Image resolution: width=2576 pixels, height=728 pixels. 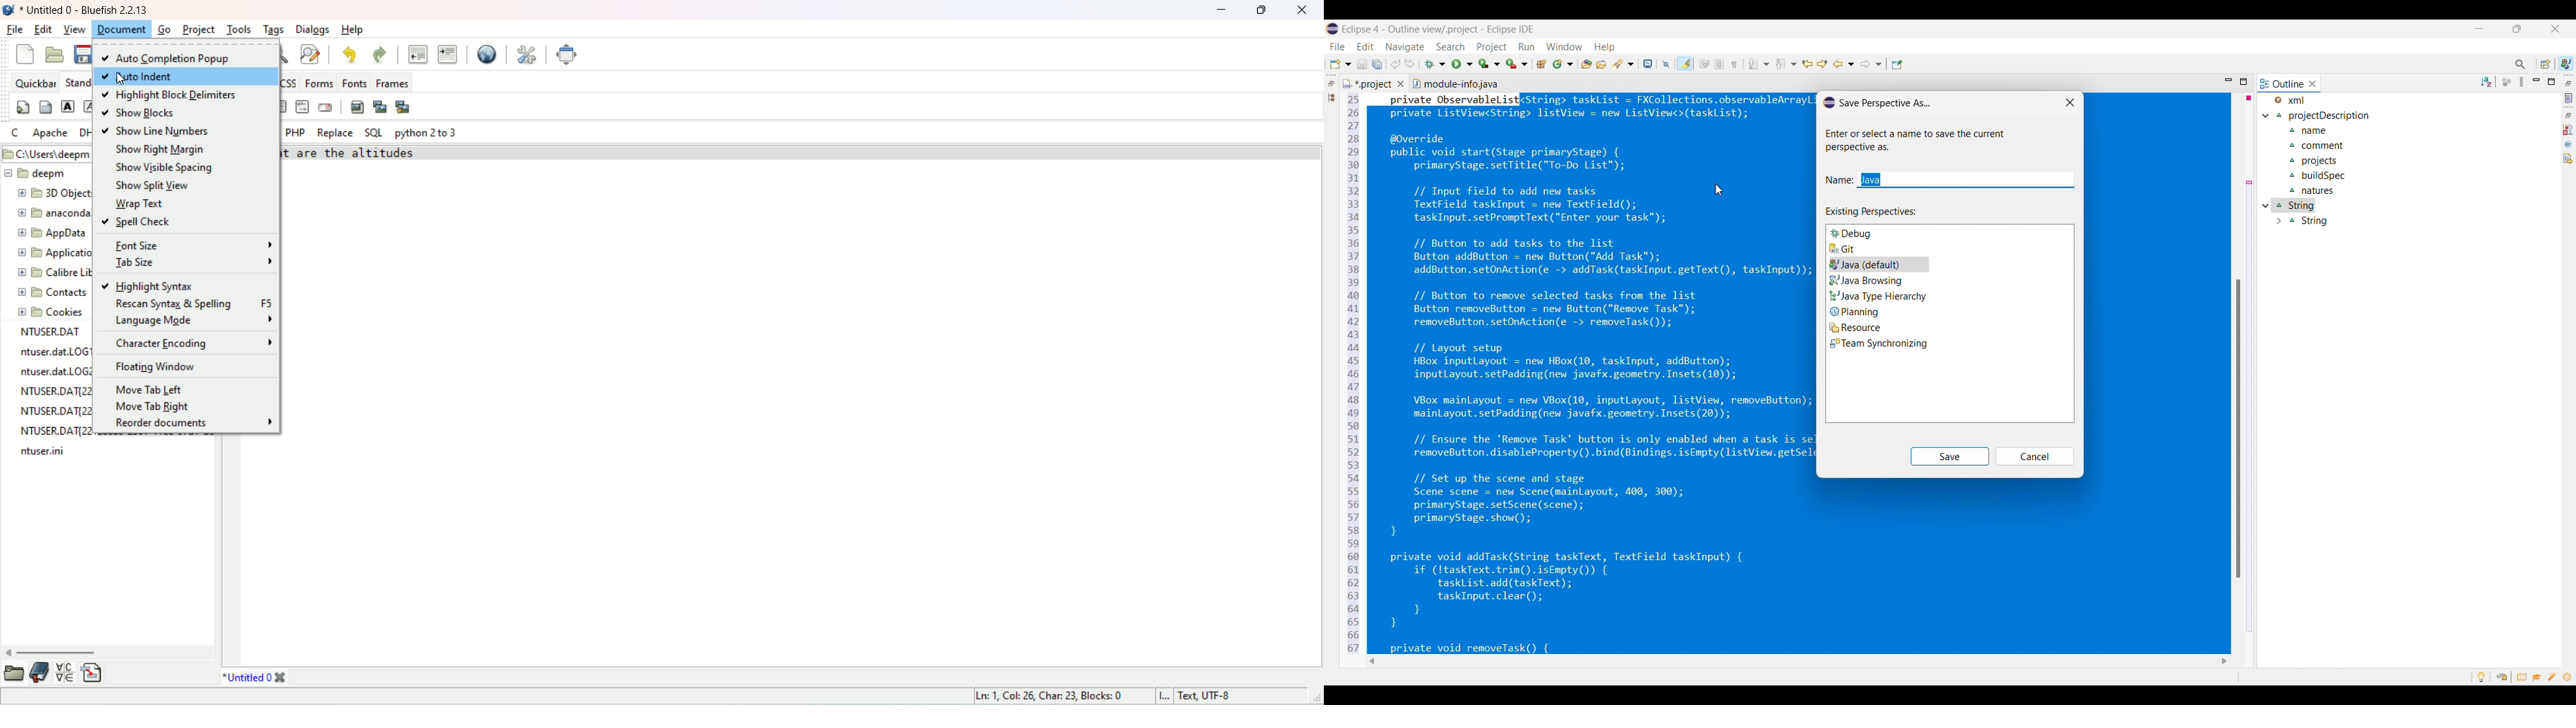 What do you see at coordinates (72, 80) in the screenshot?
I see `standard` at bounding box center [72, 80].